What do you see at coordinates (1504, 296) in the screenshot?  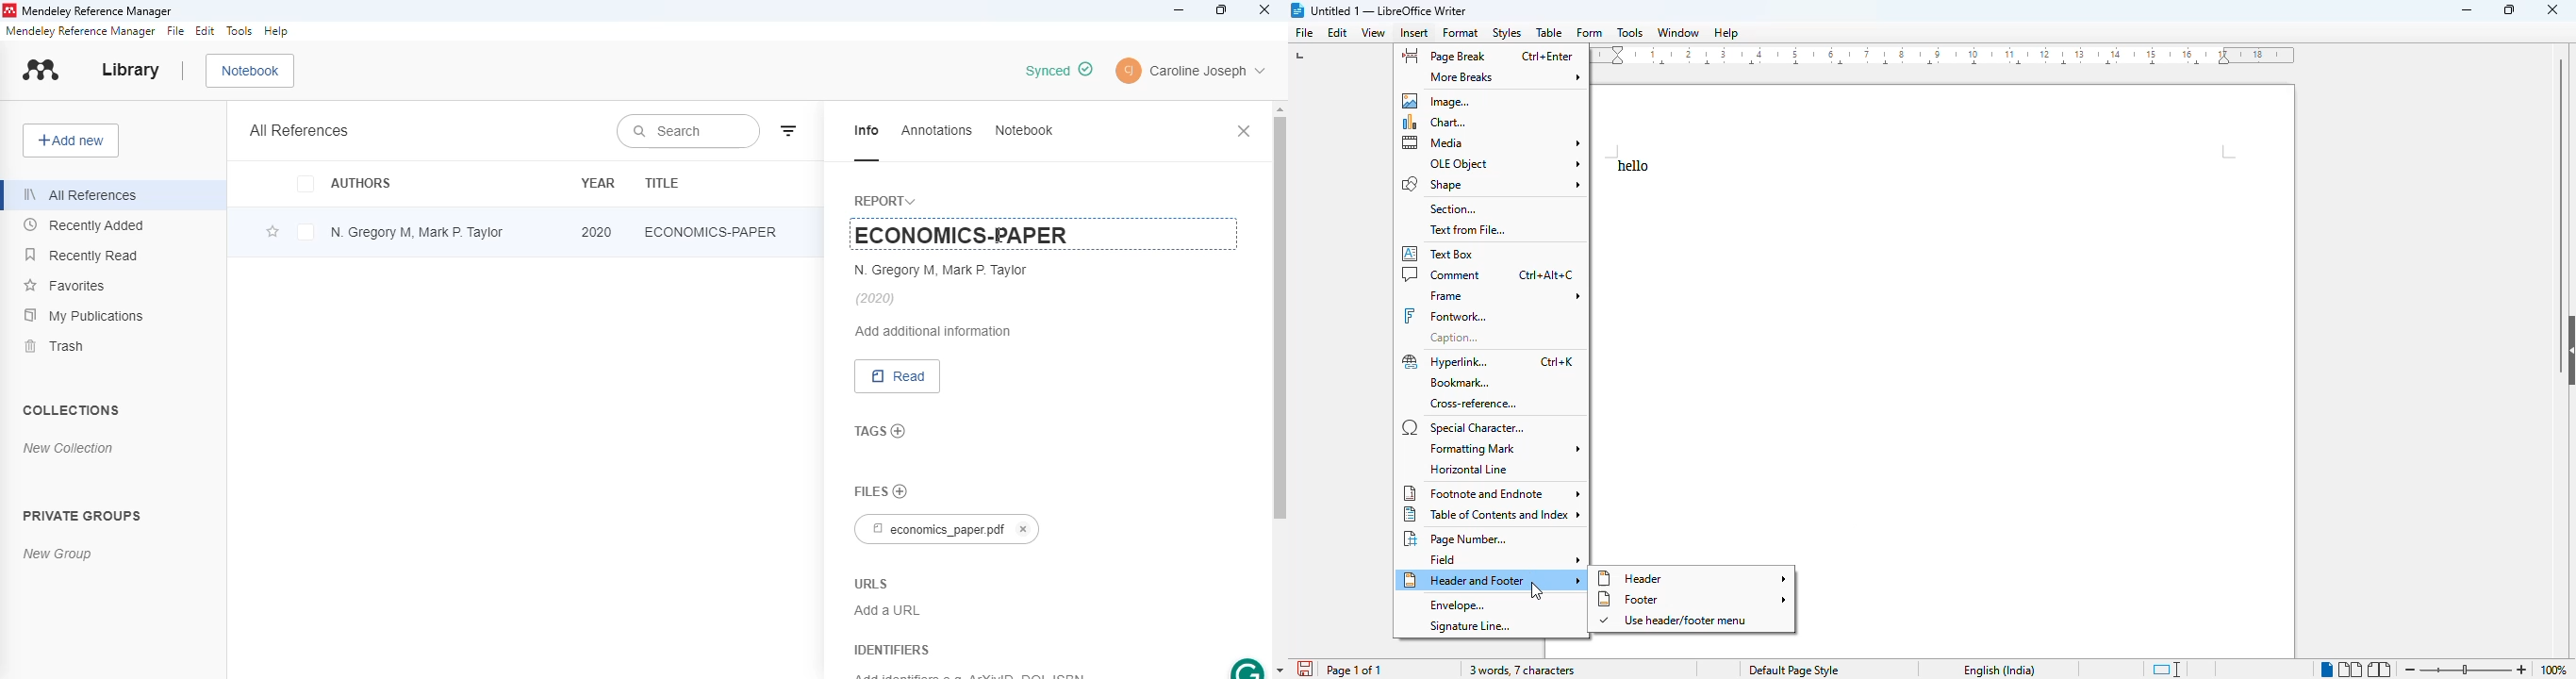 I see `frame` at bounding box center [1504, 296].